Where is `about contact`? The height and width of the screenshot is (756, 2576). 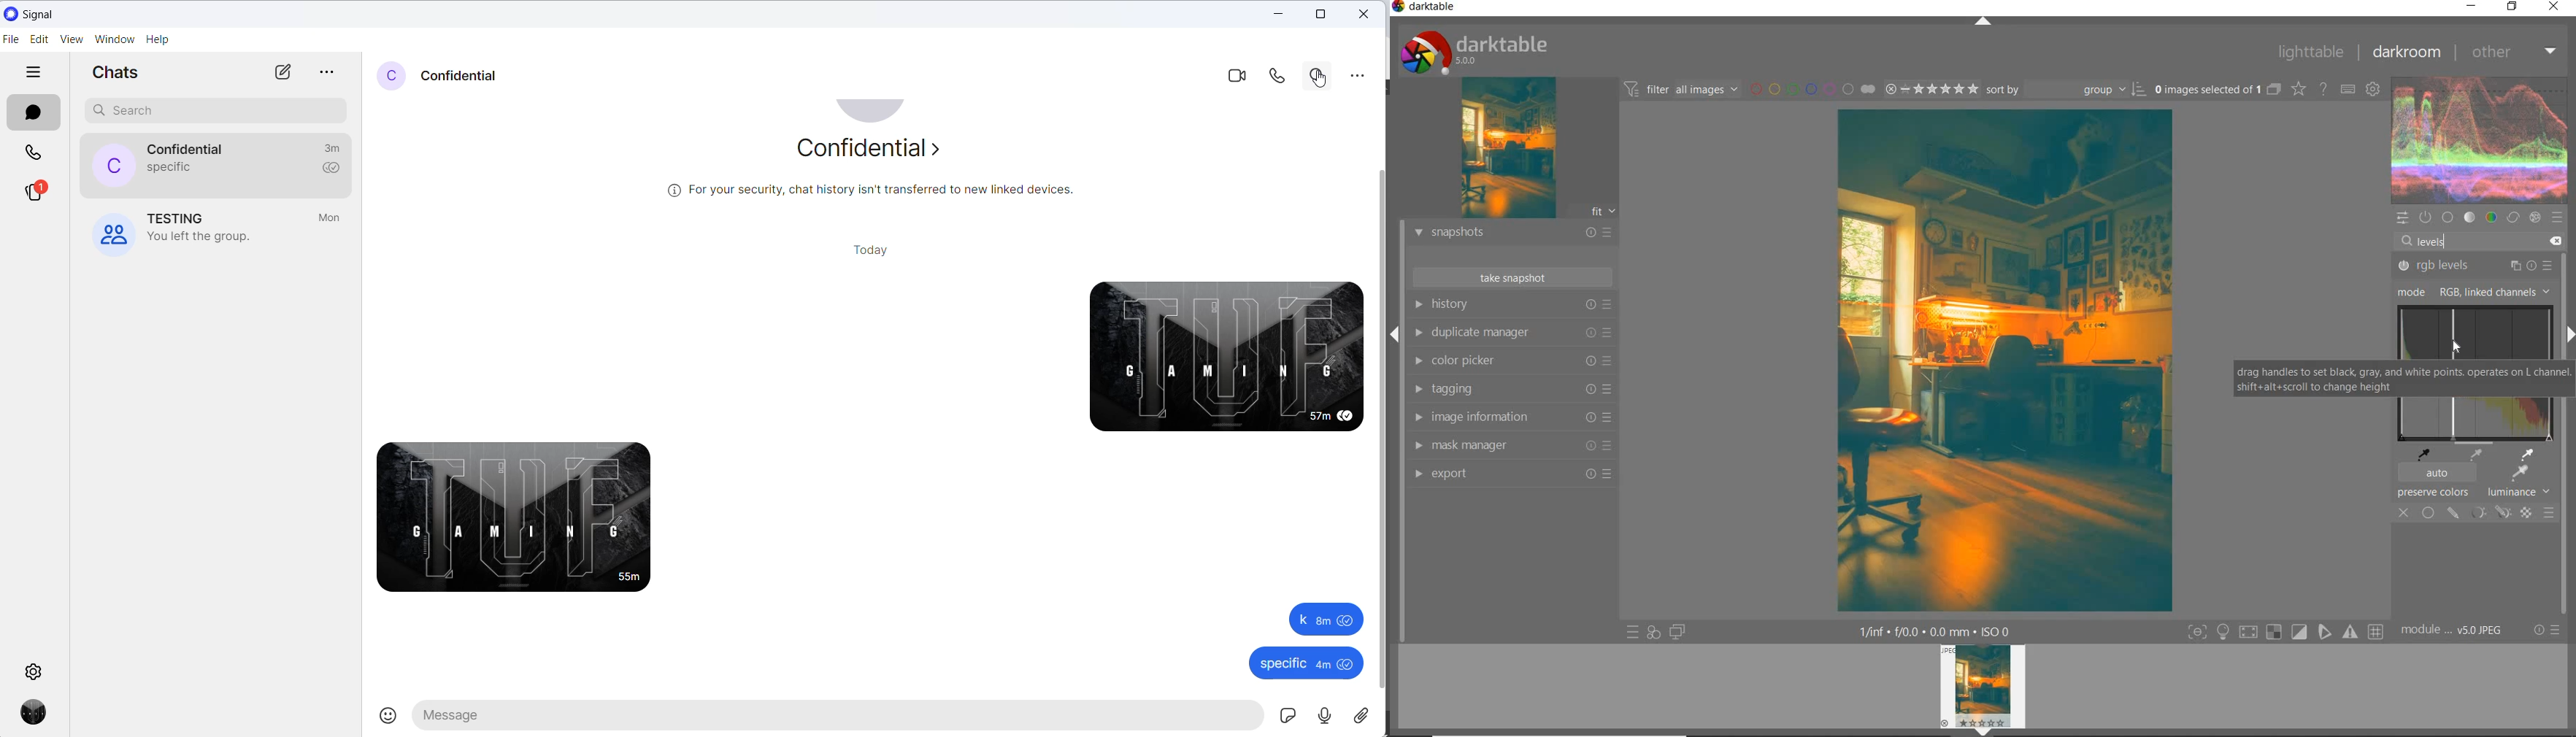
about contact is located at coordinates (871, 152).